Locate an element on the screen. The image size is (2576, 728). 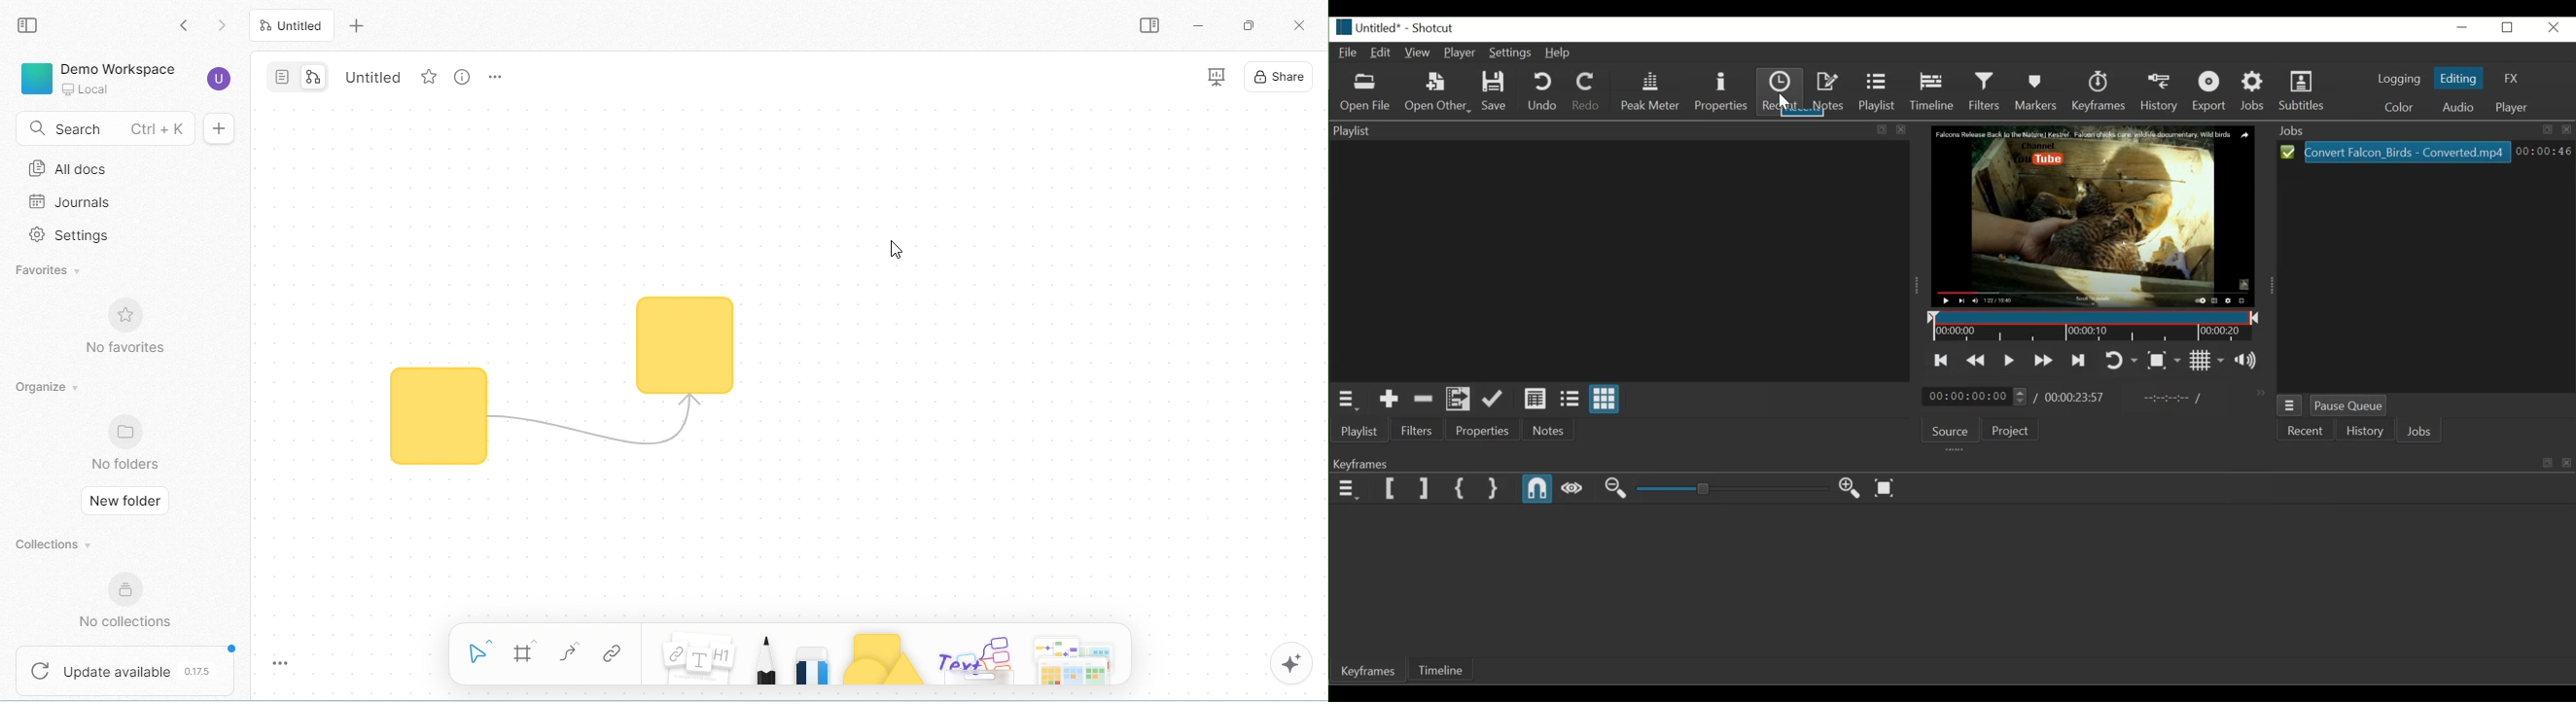
Append is located at coordinates (1495, 400).